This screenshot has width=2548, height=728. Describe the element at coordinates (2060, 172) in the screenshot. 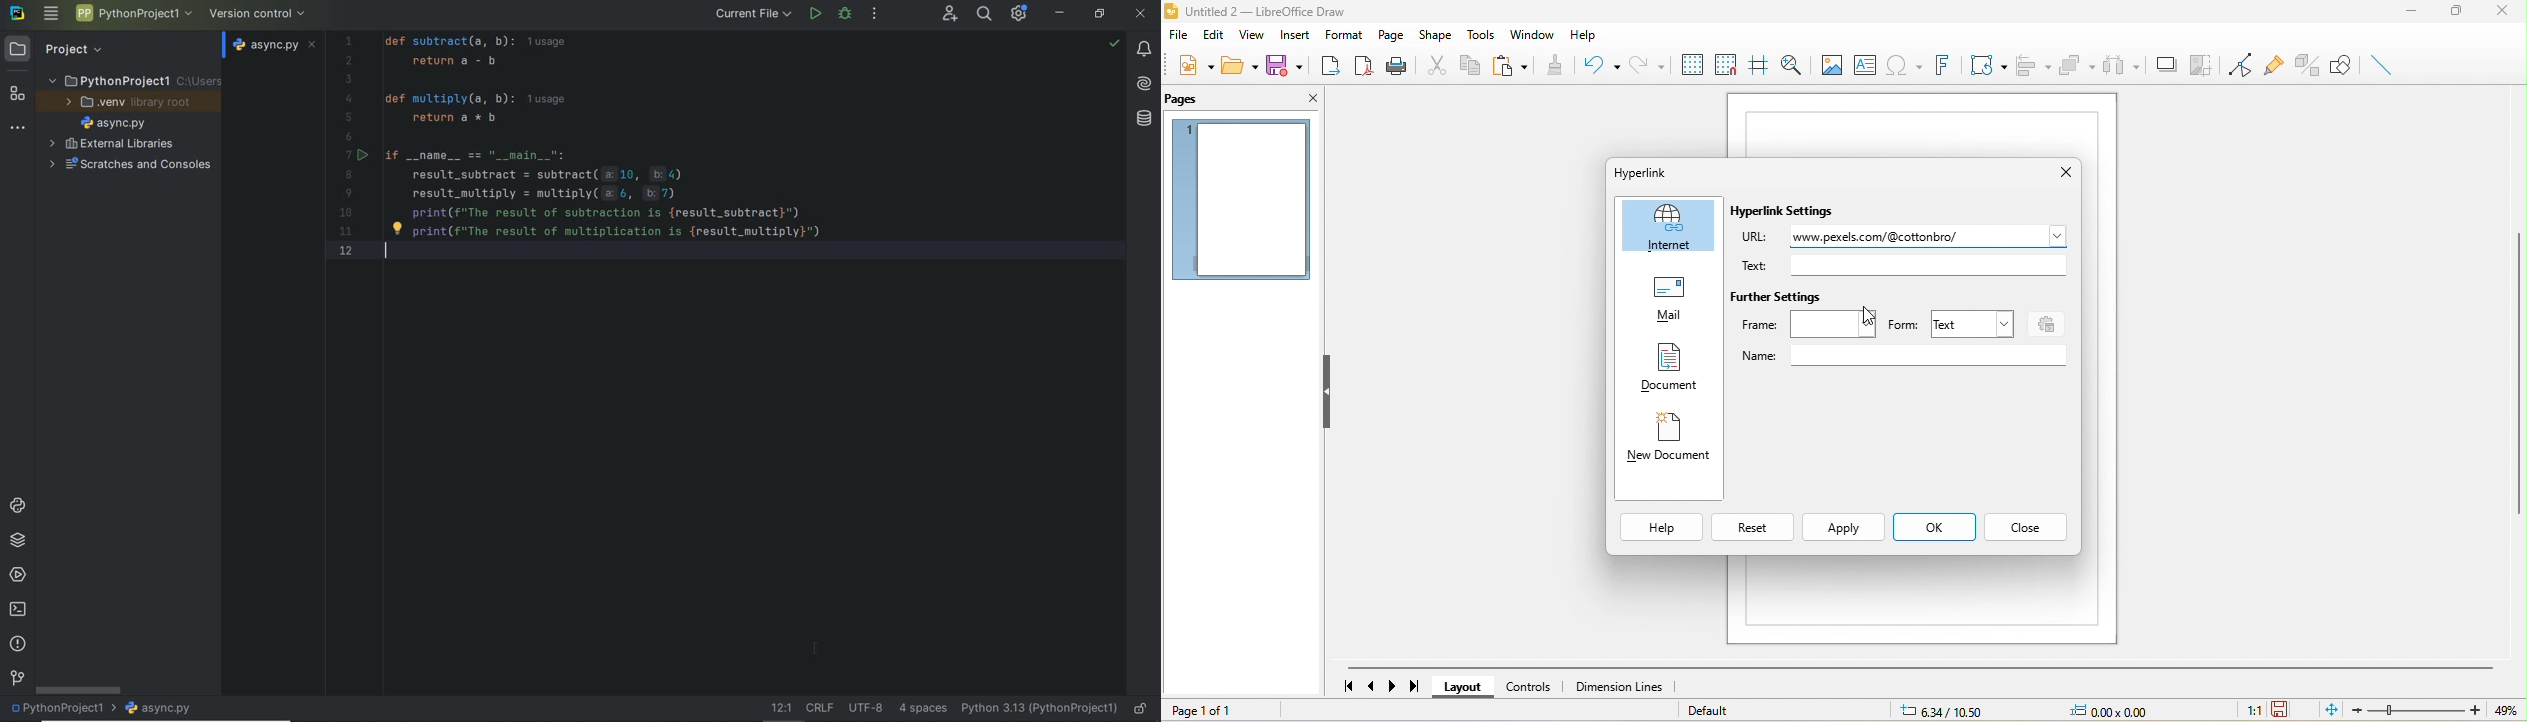

I see `close` at that location.